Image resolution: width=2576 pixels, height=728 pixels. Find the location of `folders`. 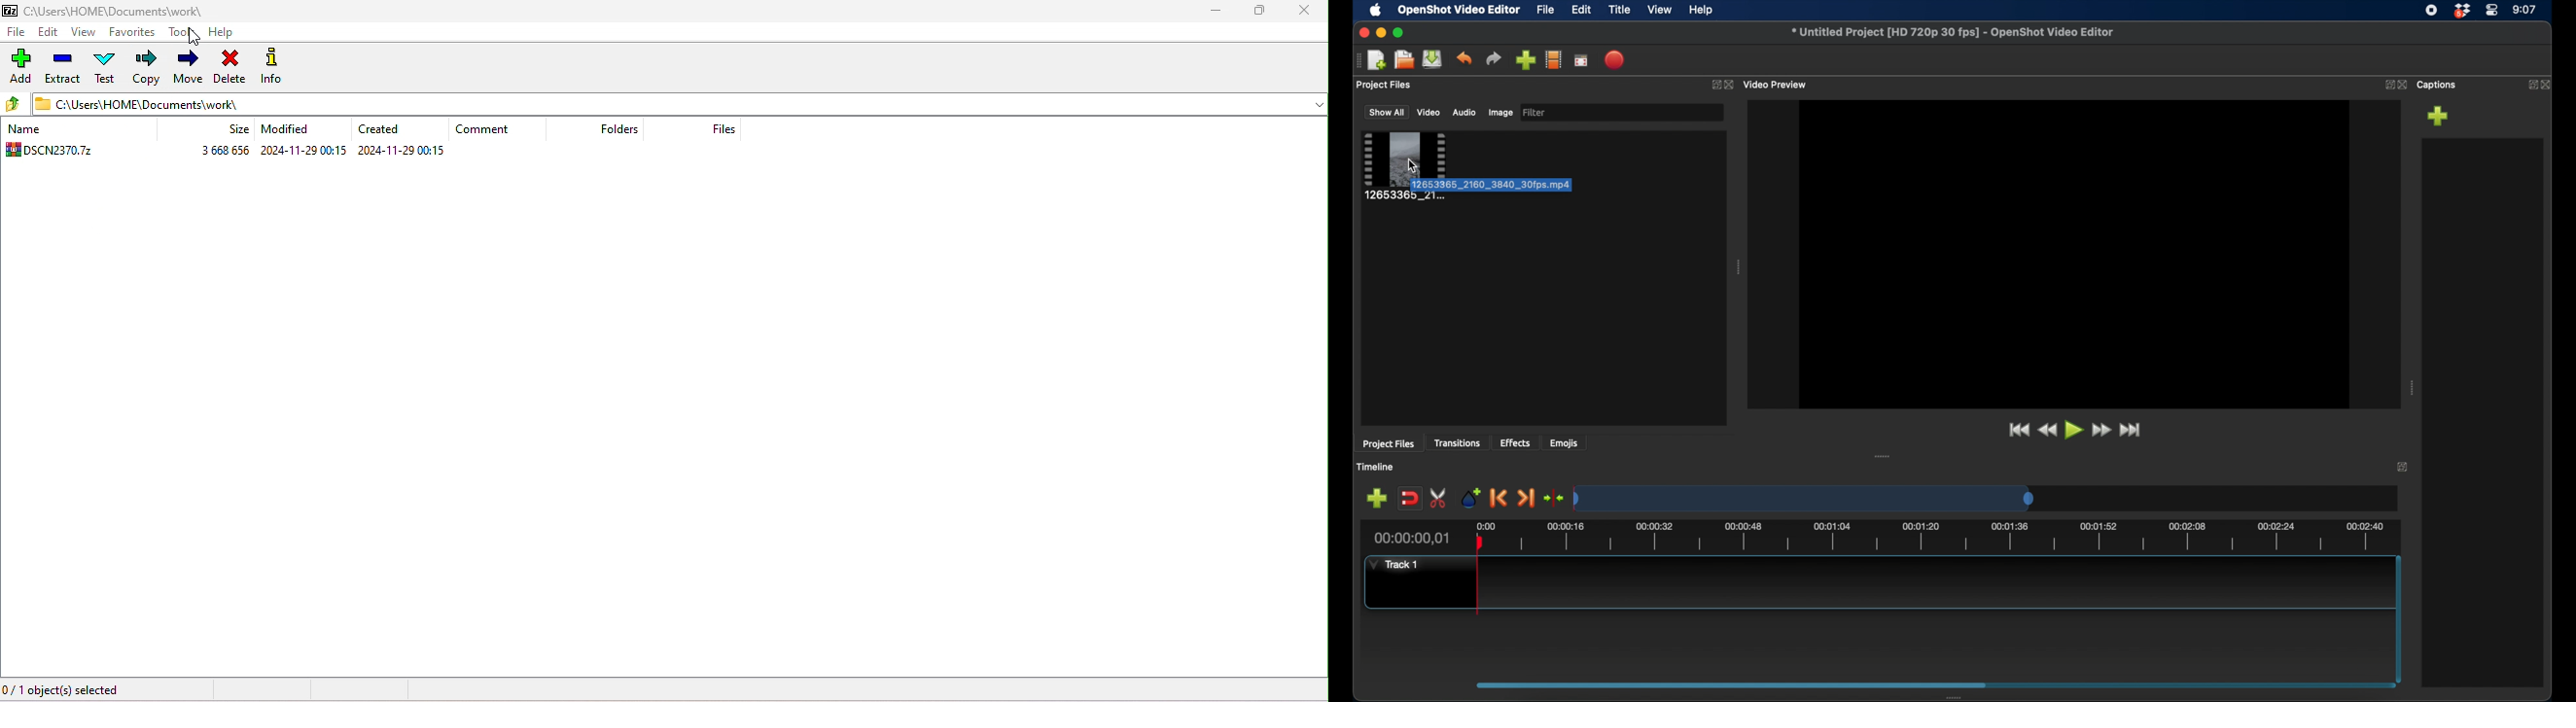

folders is located at coordinates (607, 129).